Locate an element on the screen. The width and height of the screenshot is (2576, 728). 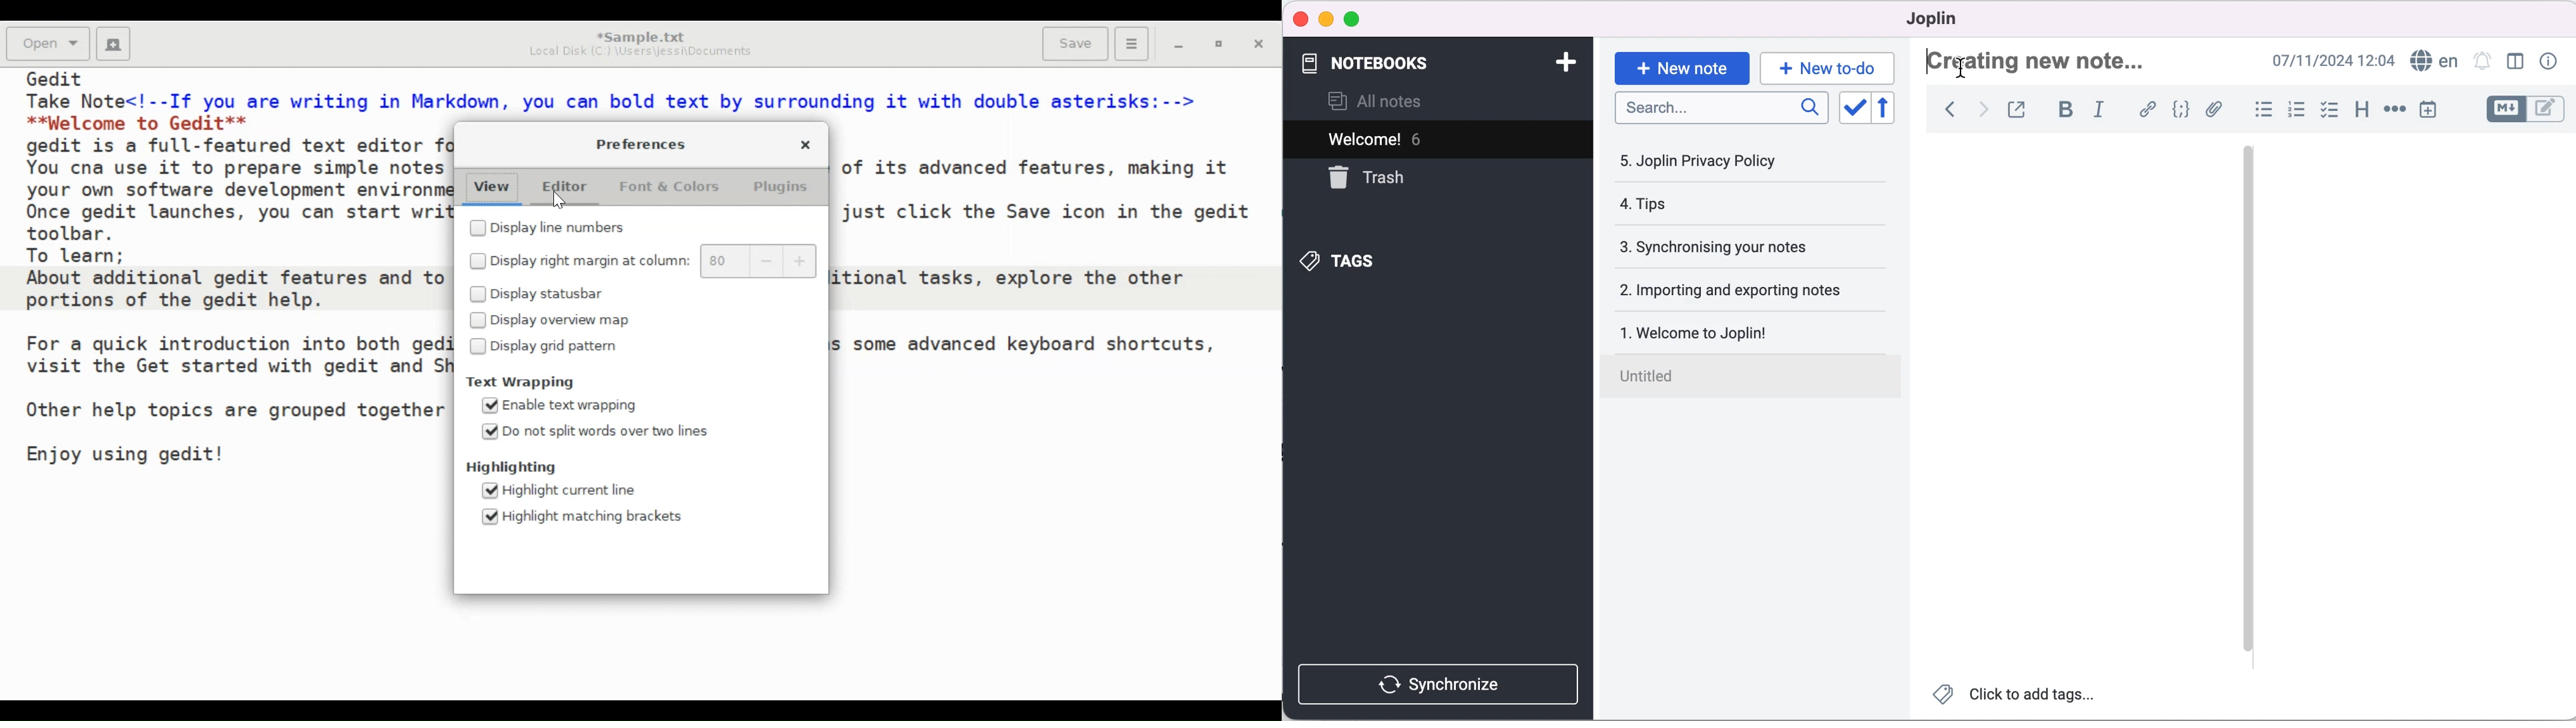
synchronising your notes is located at coordinates (1748, 248).